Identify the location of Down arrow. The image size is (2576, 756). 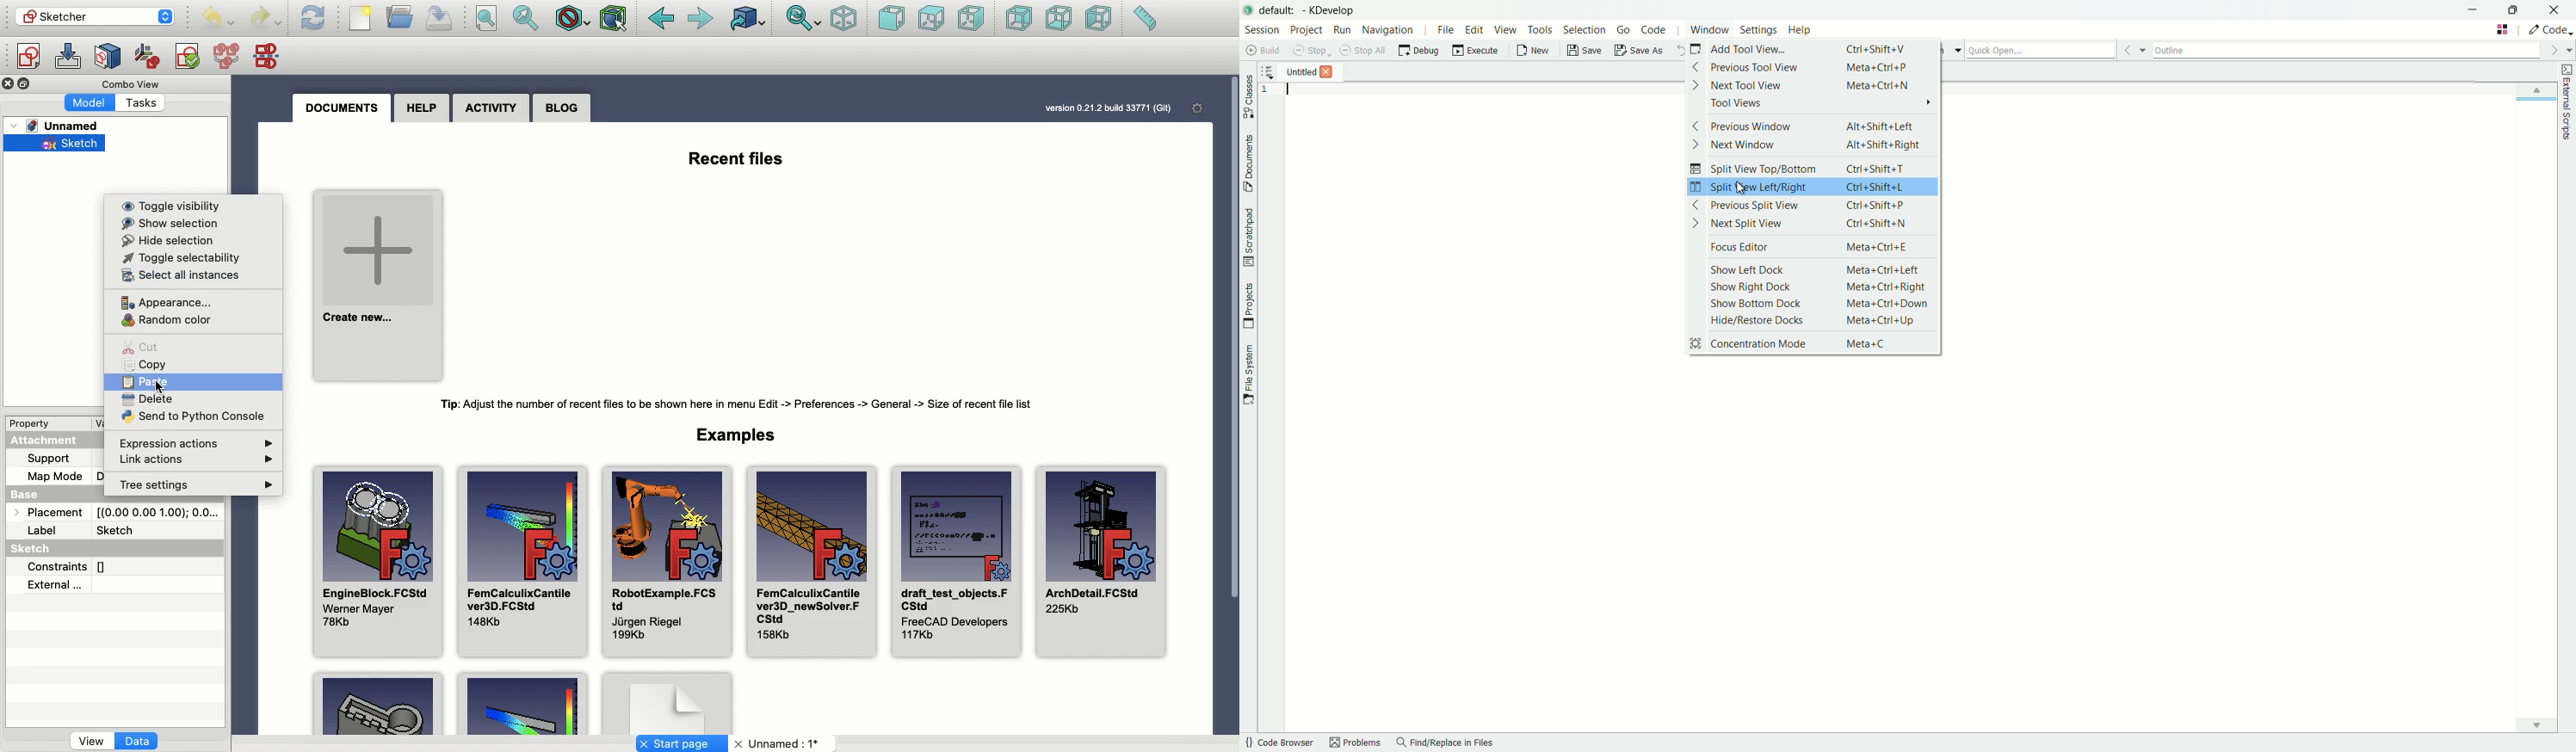
(169, 23).